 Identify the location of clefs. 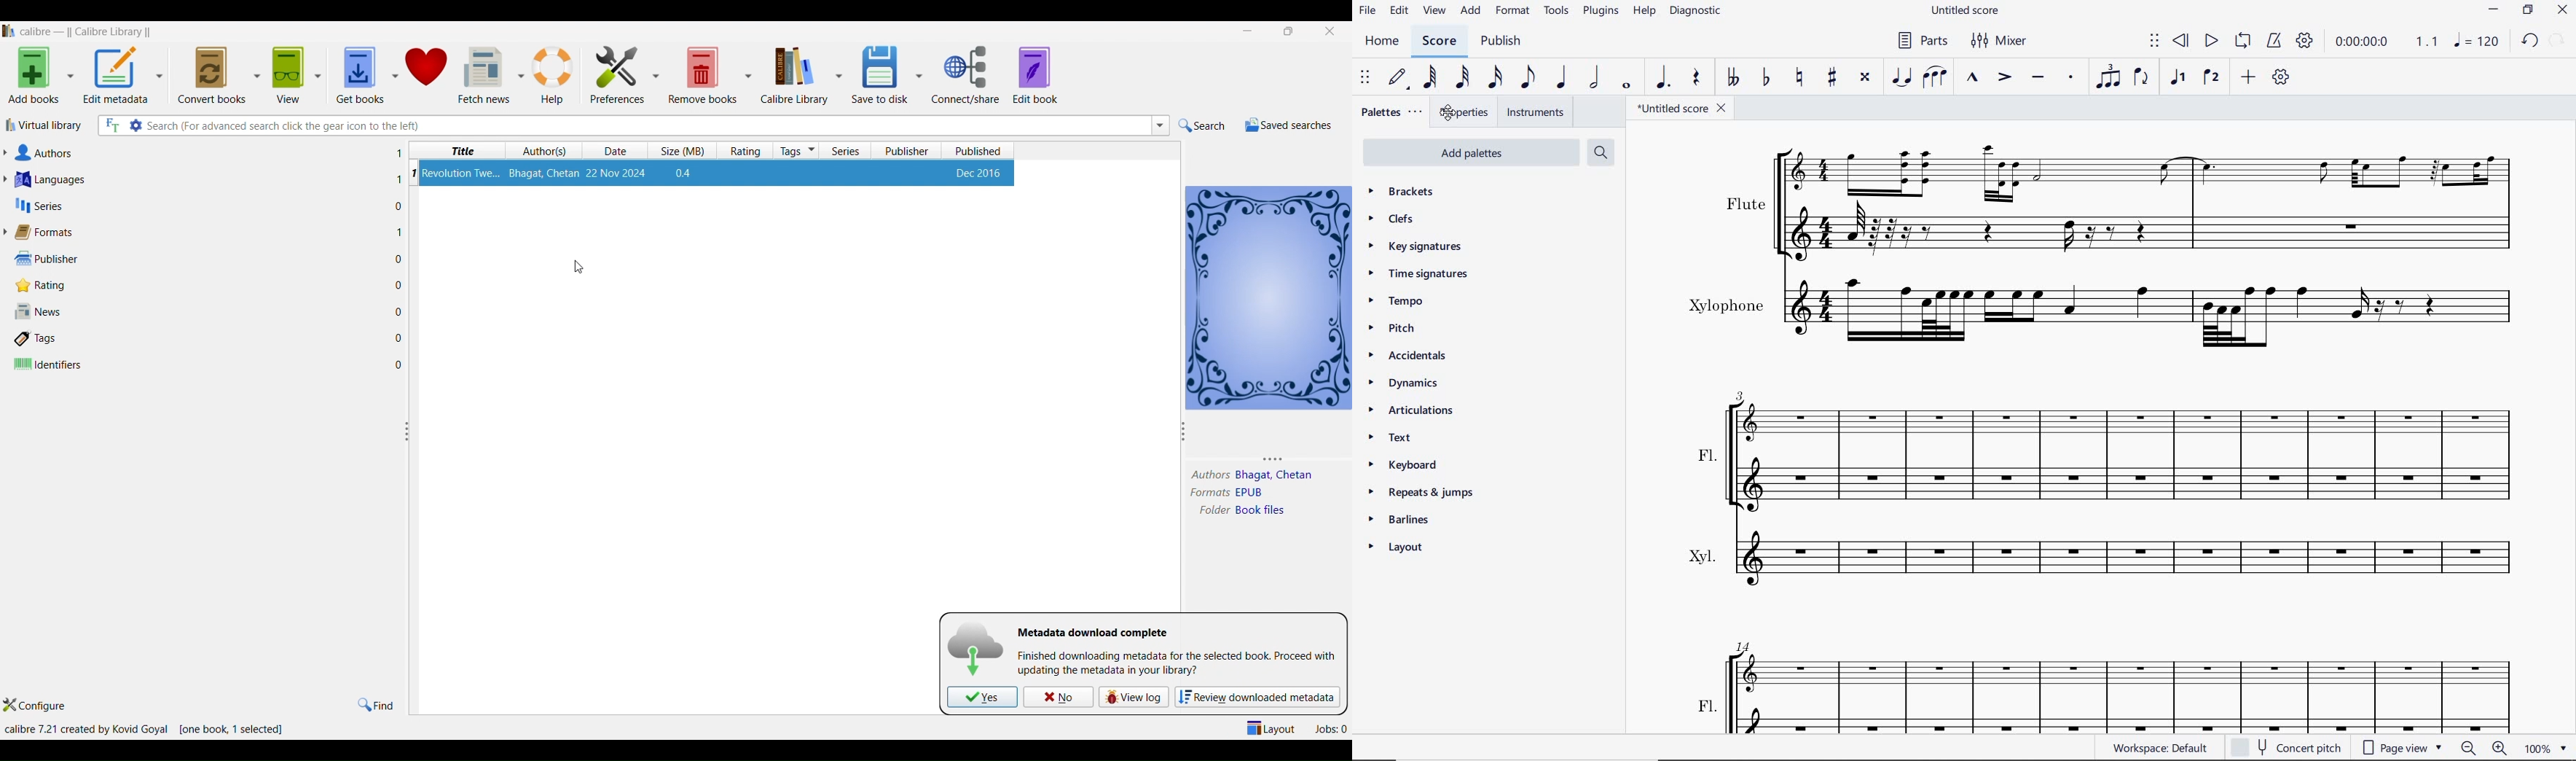
(1391, 218).